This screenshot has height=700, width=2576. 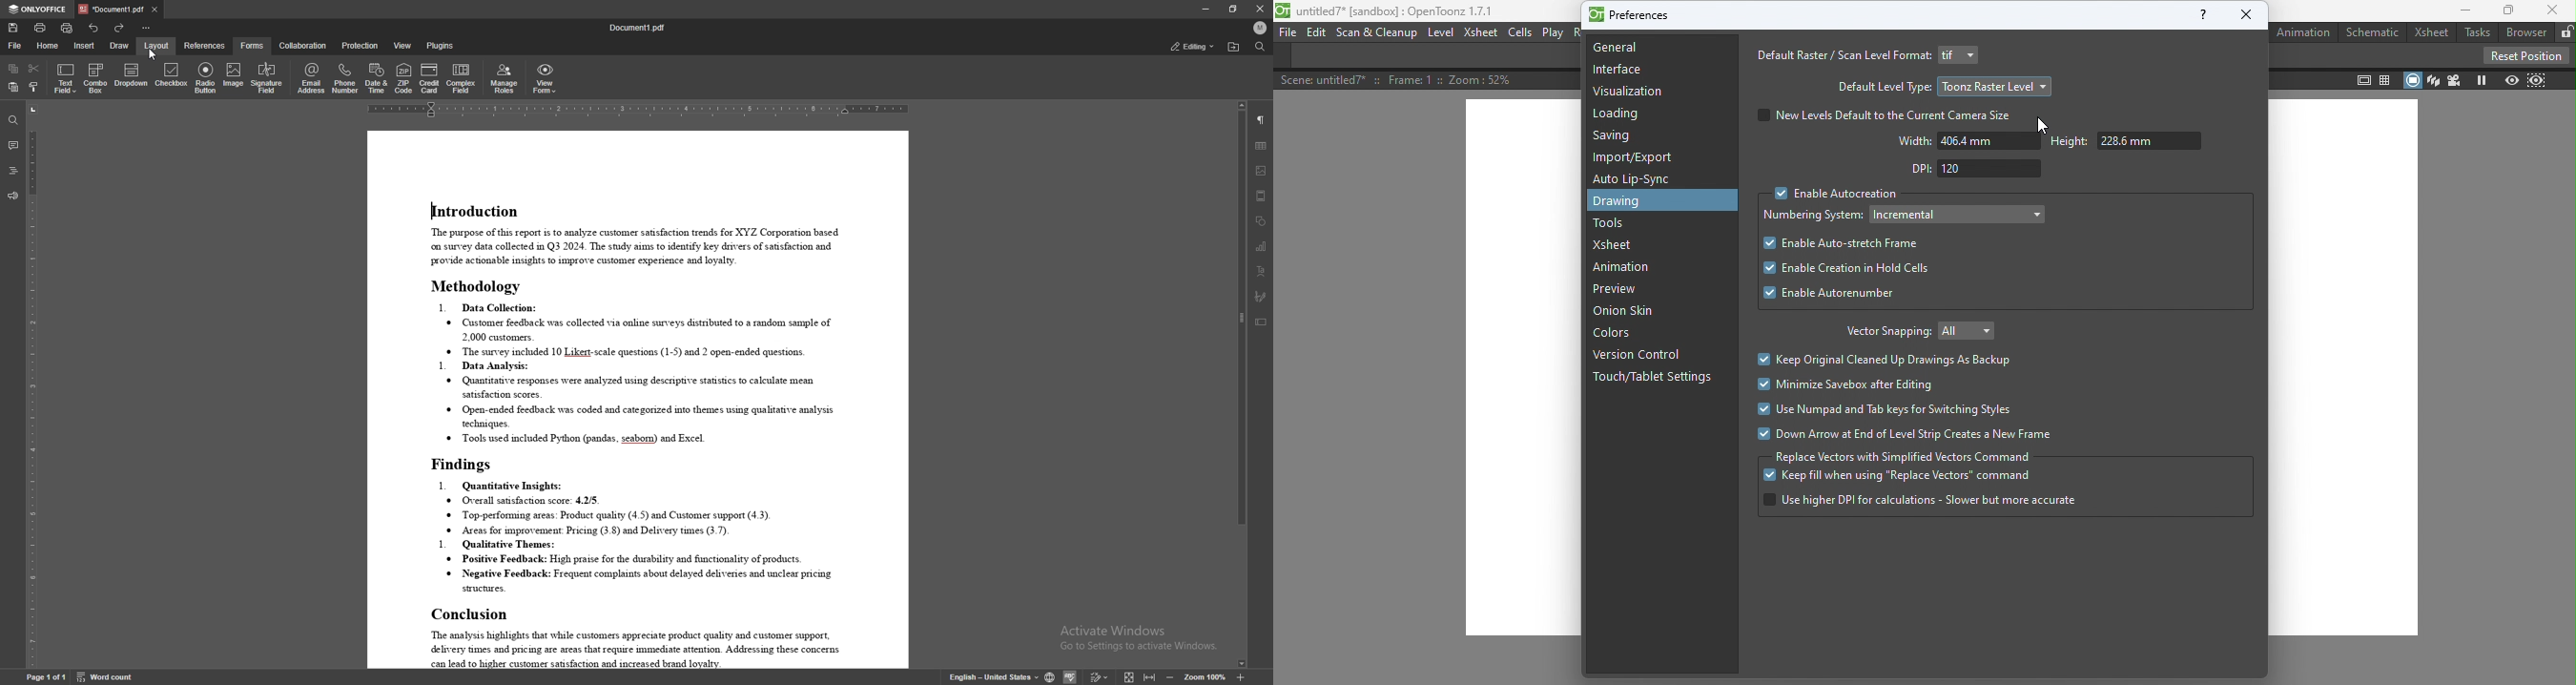 I want to click on Preferences, so click(x=1634, y=16).